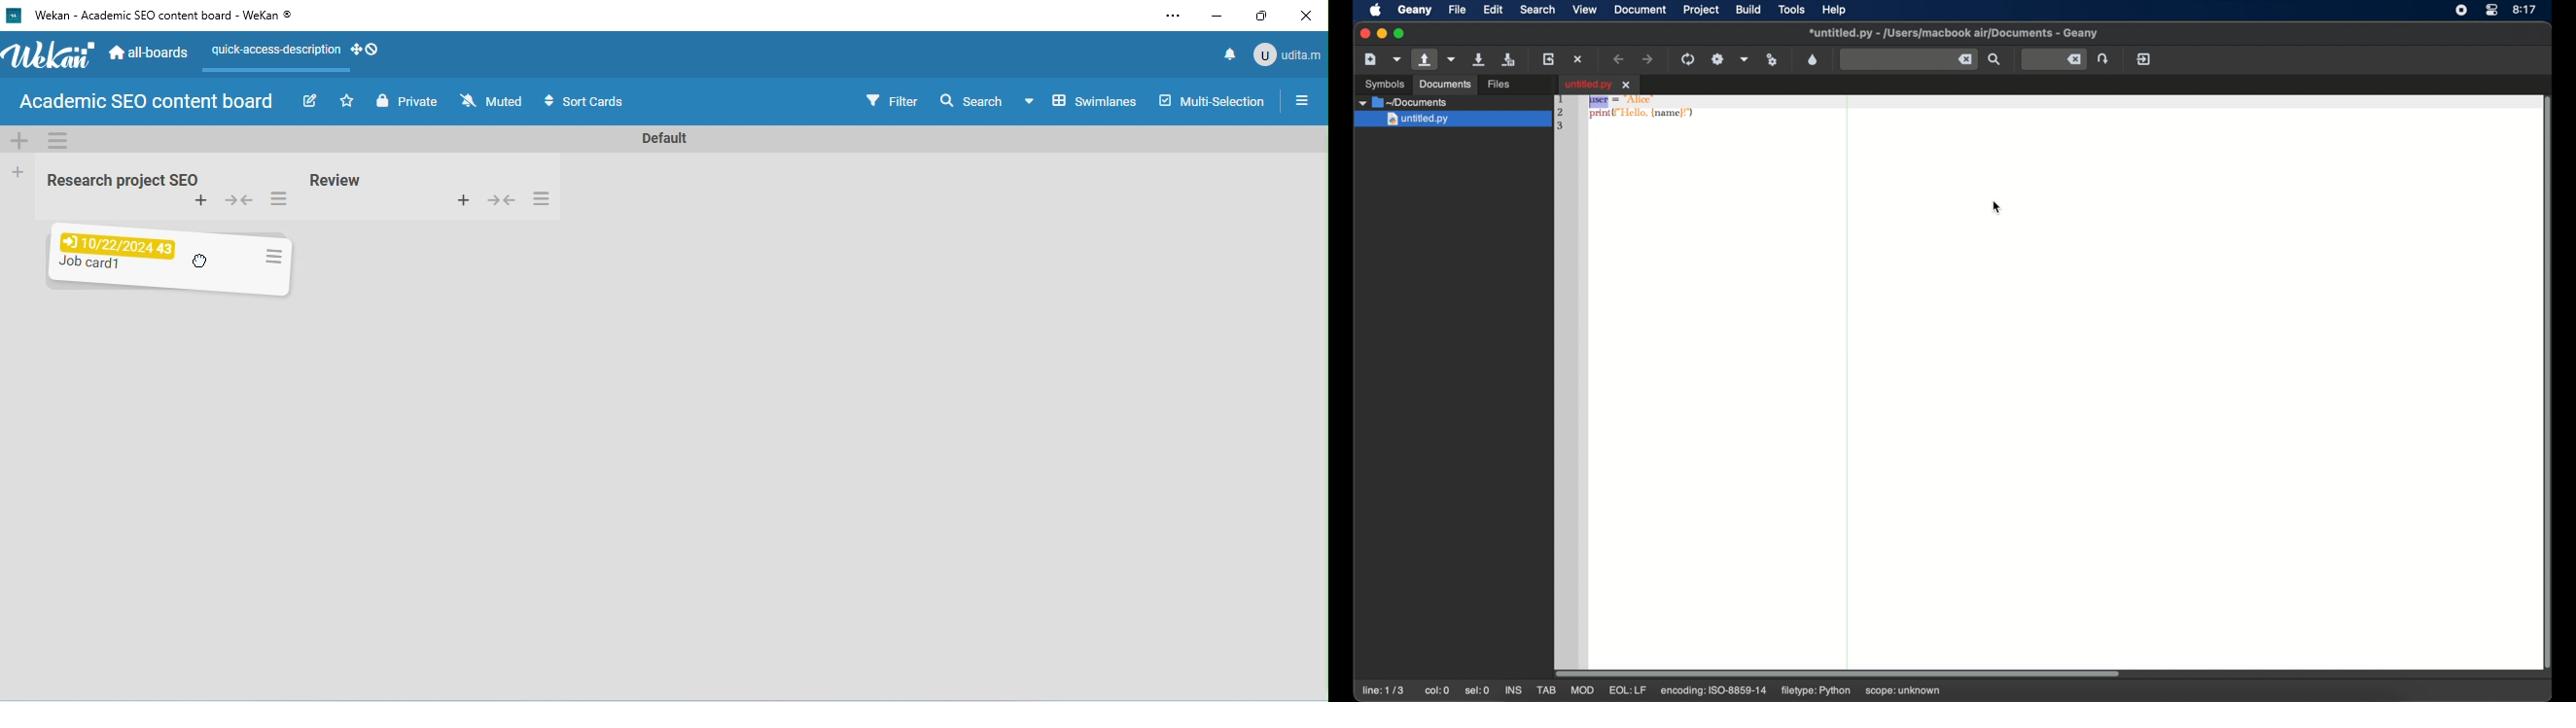 This screenshot has width=2576, height=728. Describe the element at coordinates (203, 262) in the screenshot. I see `cursor movement` at that location.